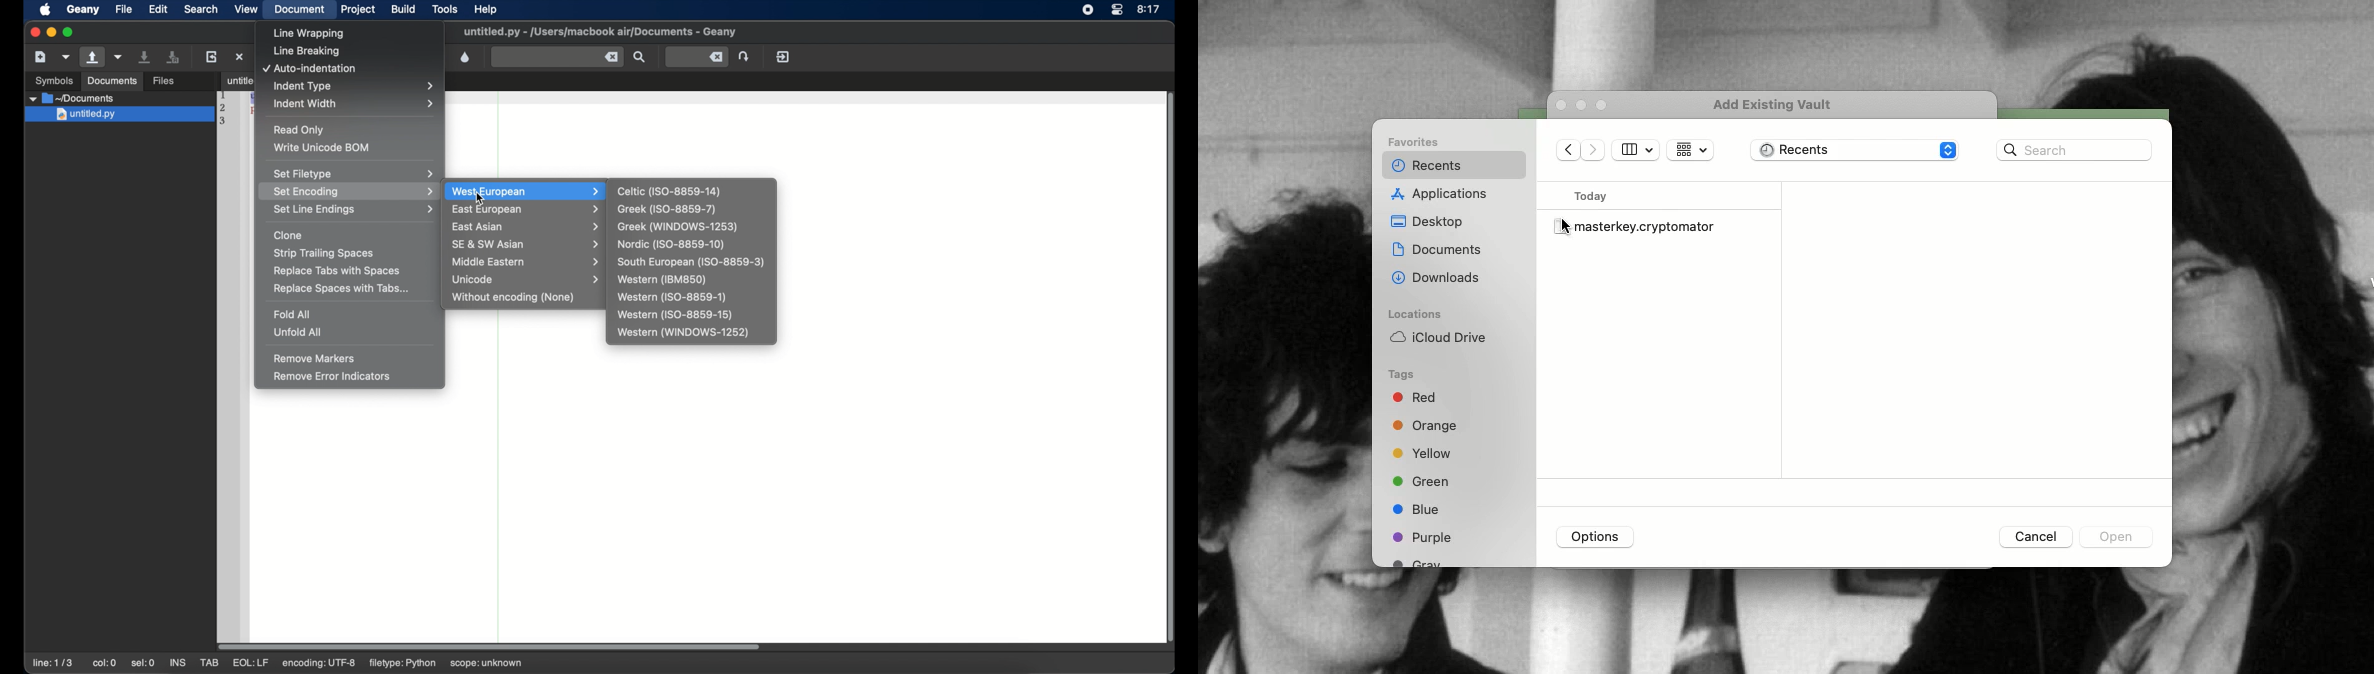  I want to click on Masterkey.cryptomator, so click(1637, 225).